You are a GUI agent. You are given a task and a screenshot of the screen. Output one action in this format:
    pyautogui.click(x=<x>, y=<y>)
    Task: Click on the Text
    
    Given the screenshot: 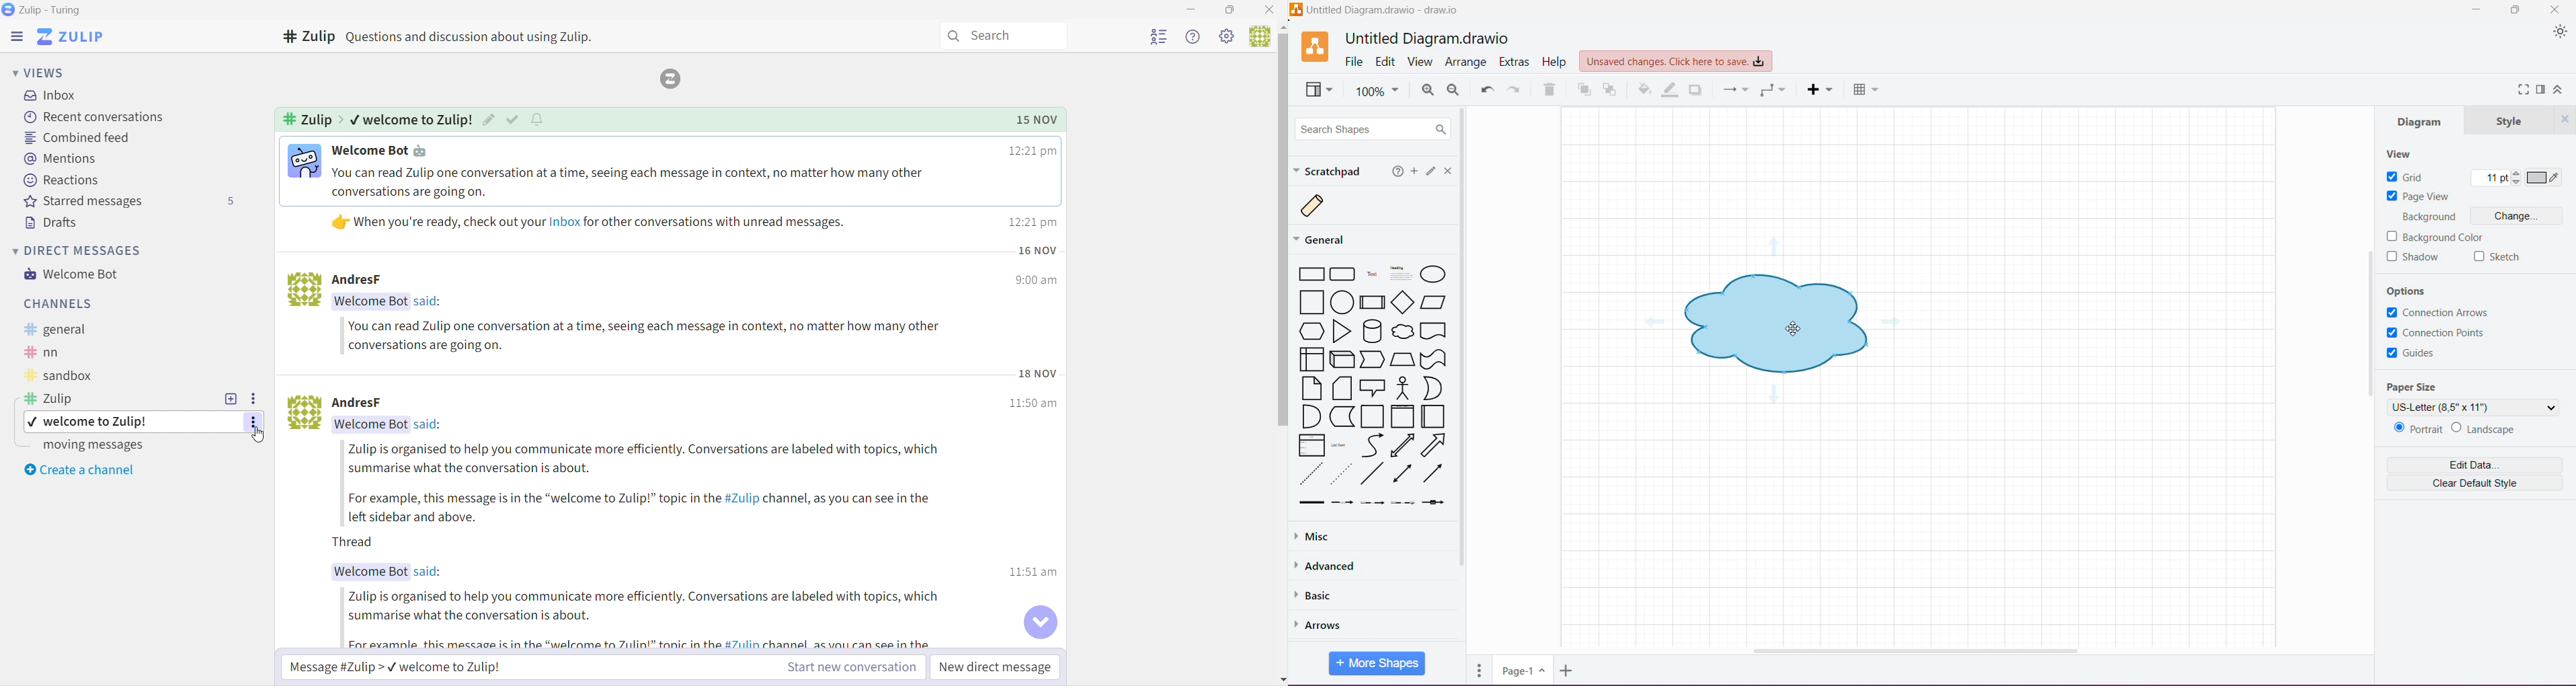 What is the action you would take?
    pyautogui.click(x=413, y=119)
    